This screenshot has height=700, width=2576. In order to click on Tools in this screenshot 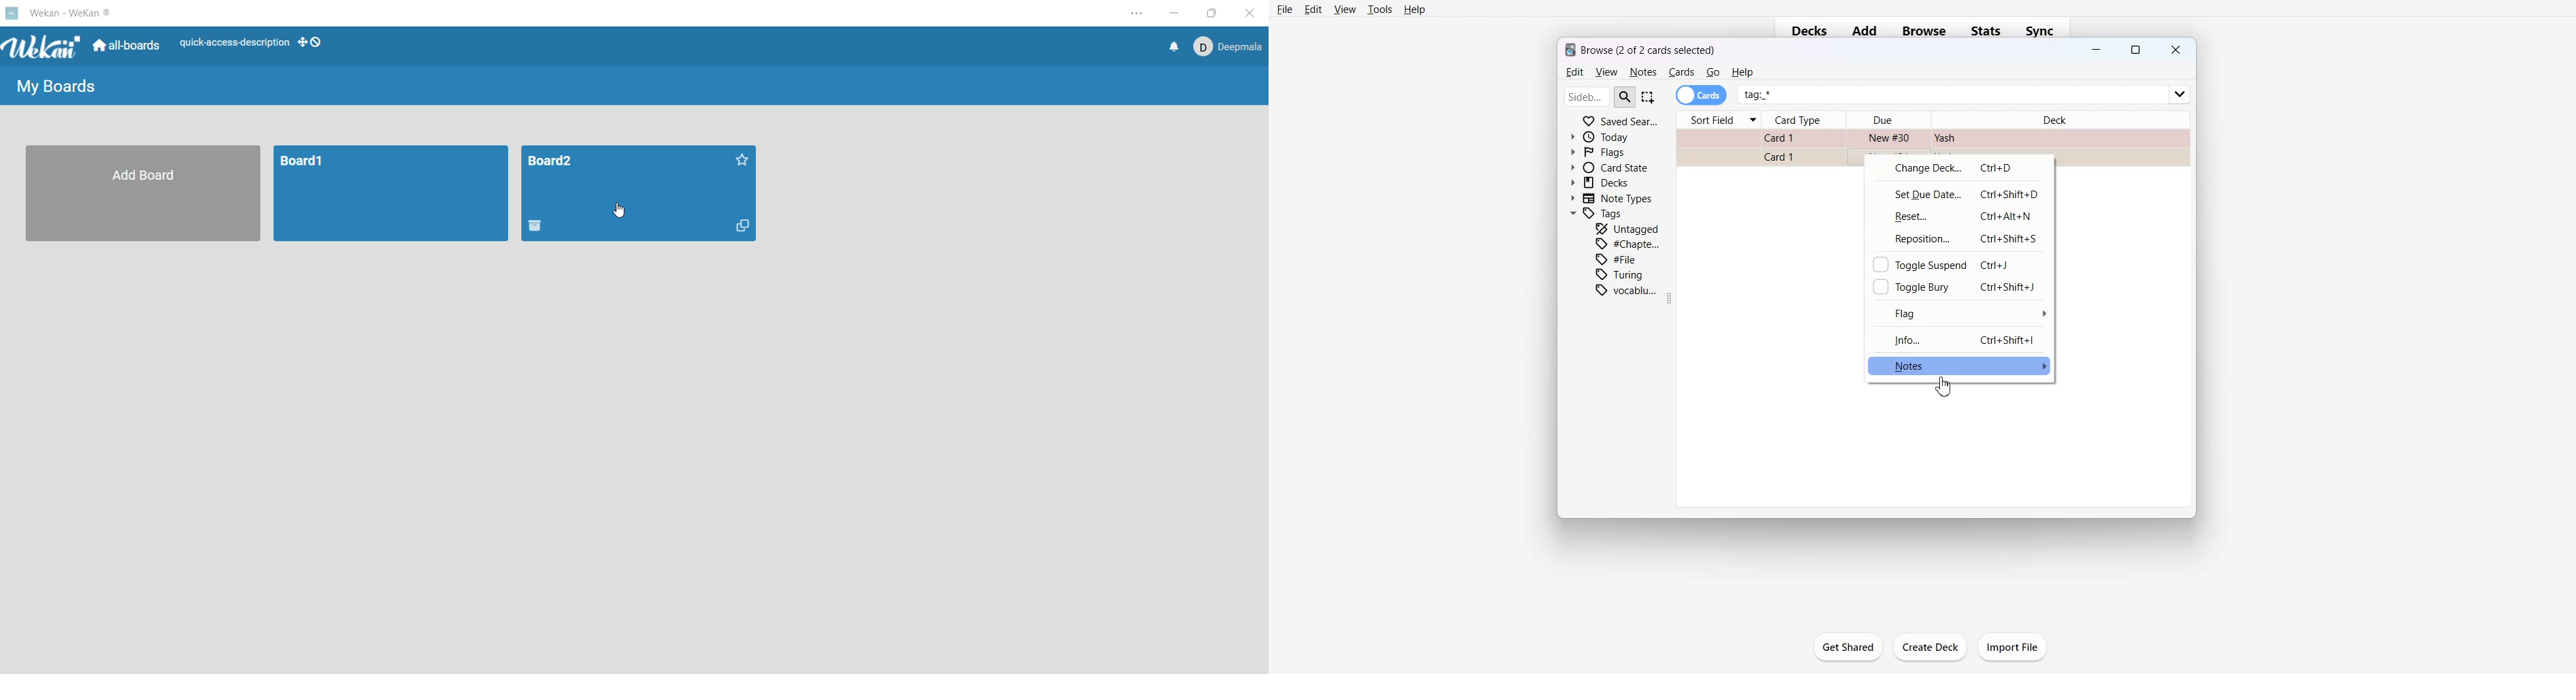, I will do `click(1380, 10)`.